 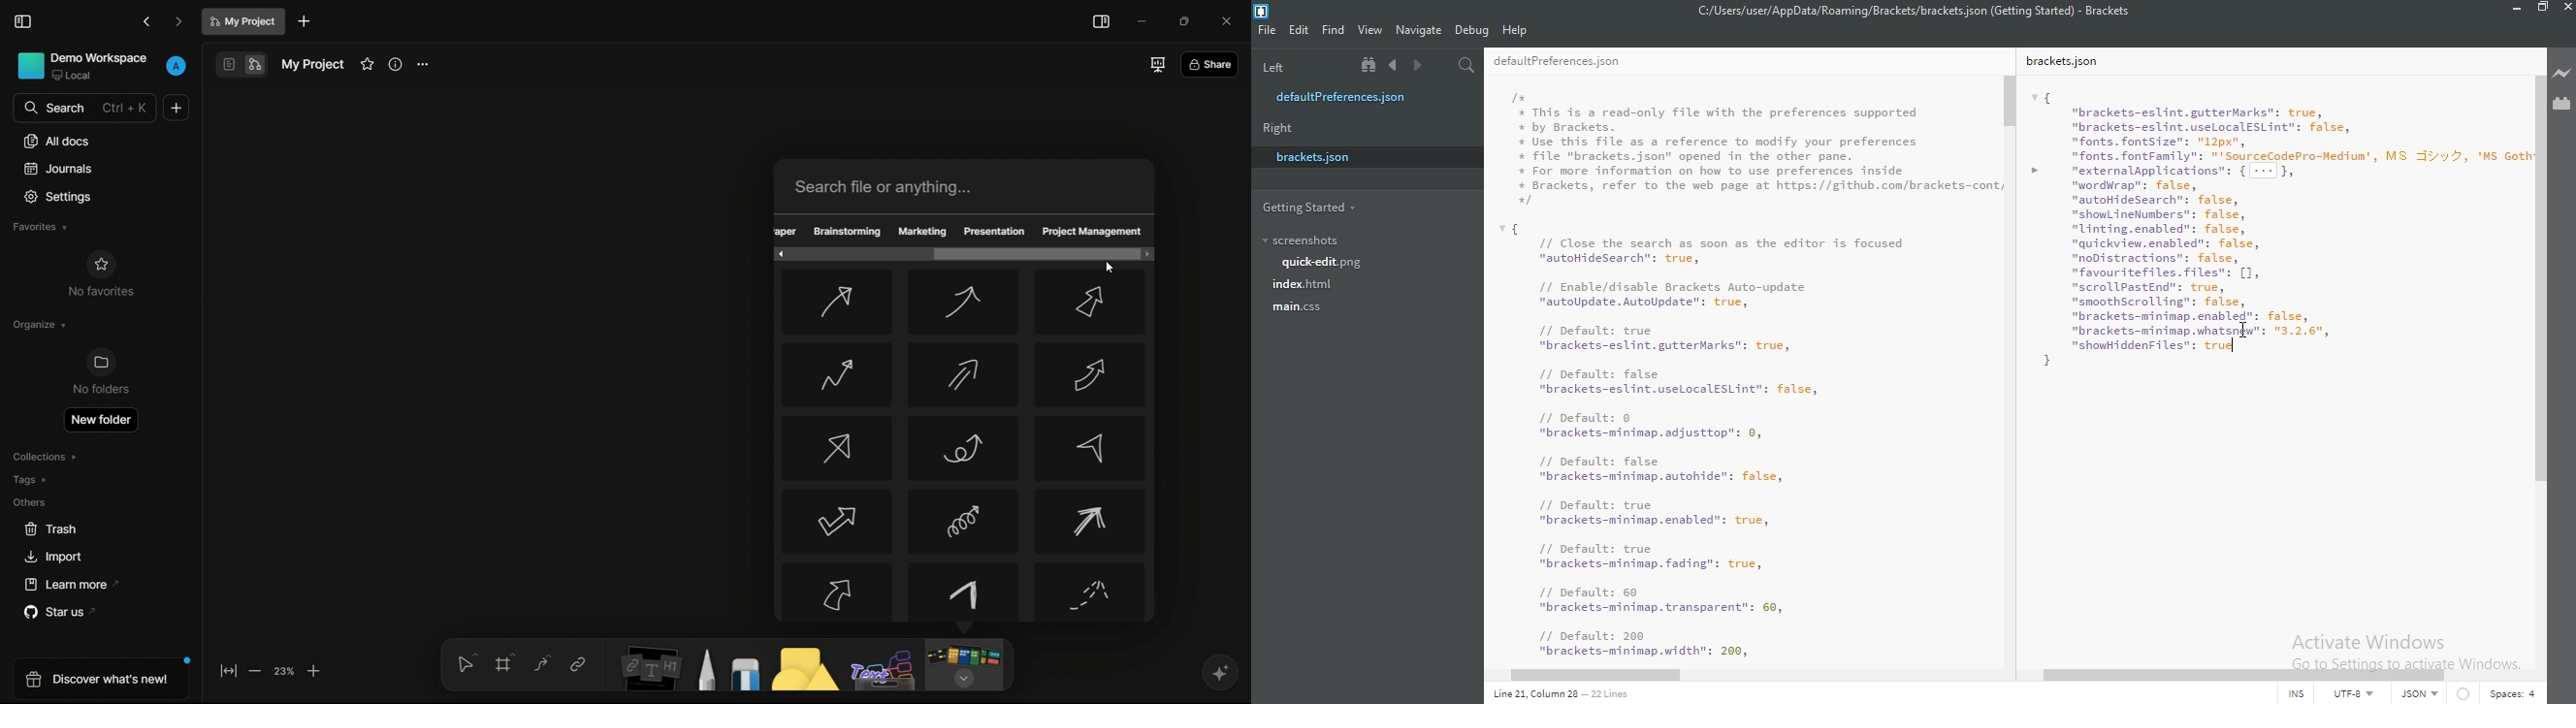 I want to click on minimize, so click(x=1144, y=21).